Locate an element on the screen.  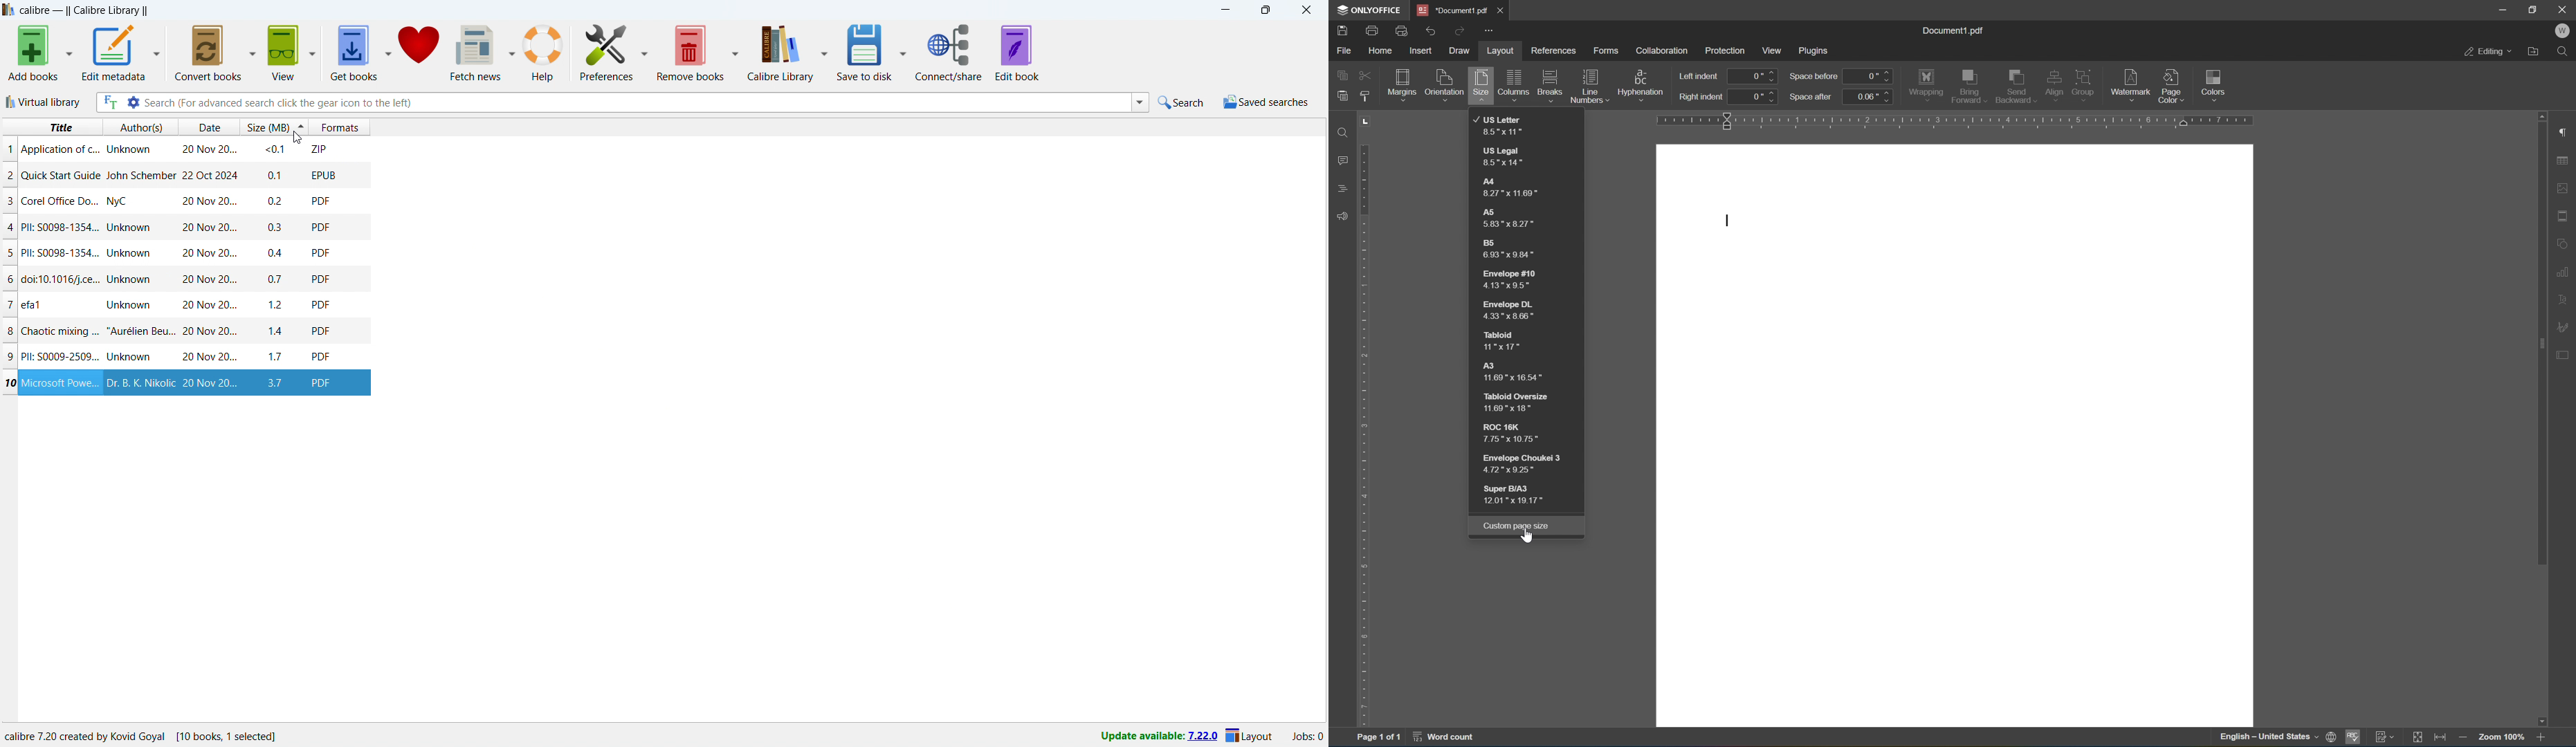
size is located at coordinates (277, 383).